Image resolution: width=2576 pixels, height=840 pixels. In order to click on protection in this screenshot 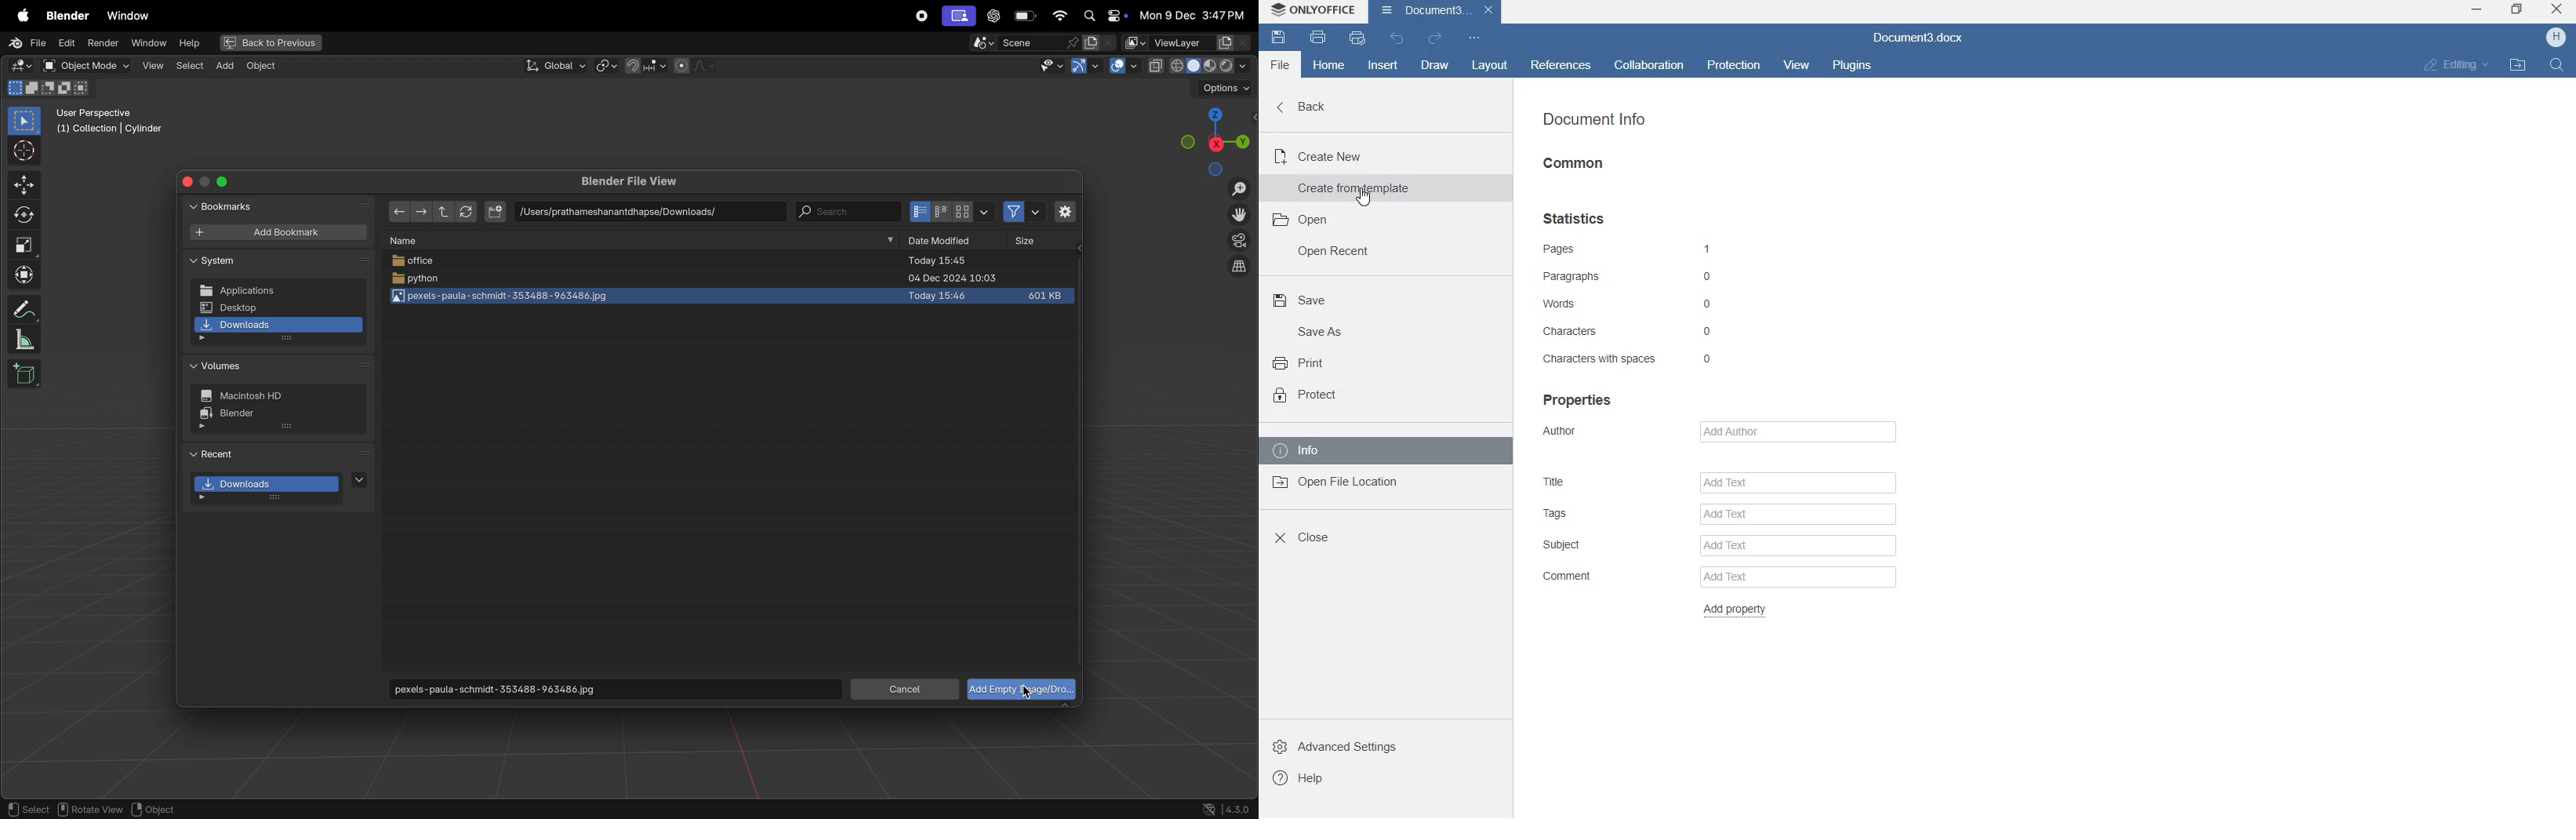, I will do `click(1735, 64)`.